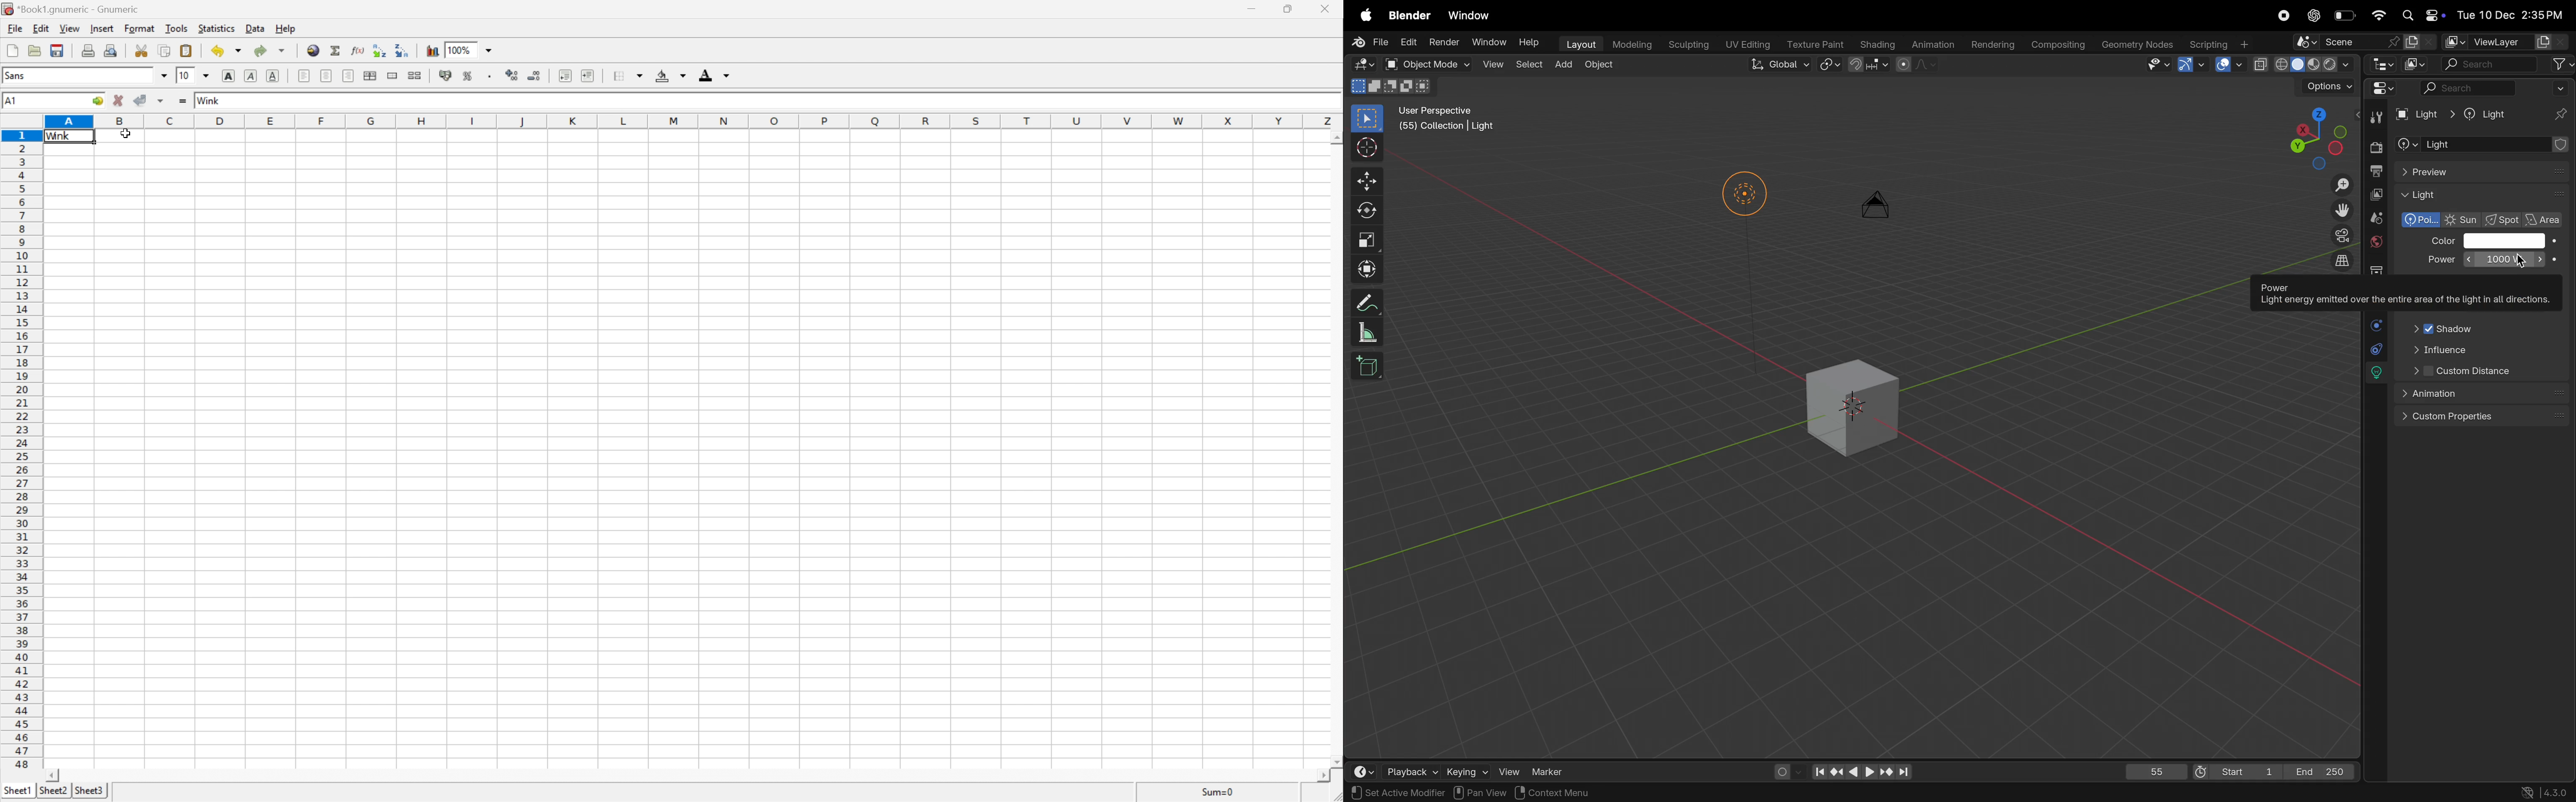  I want to click on Sort the selected region in descending order based on the first column selected, so click(402, 49).